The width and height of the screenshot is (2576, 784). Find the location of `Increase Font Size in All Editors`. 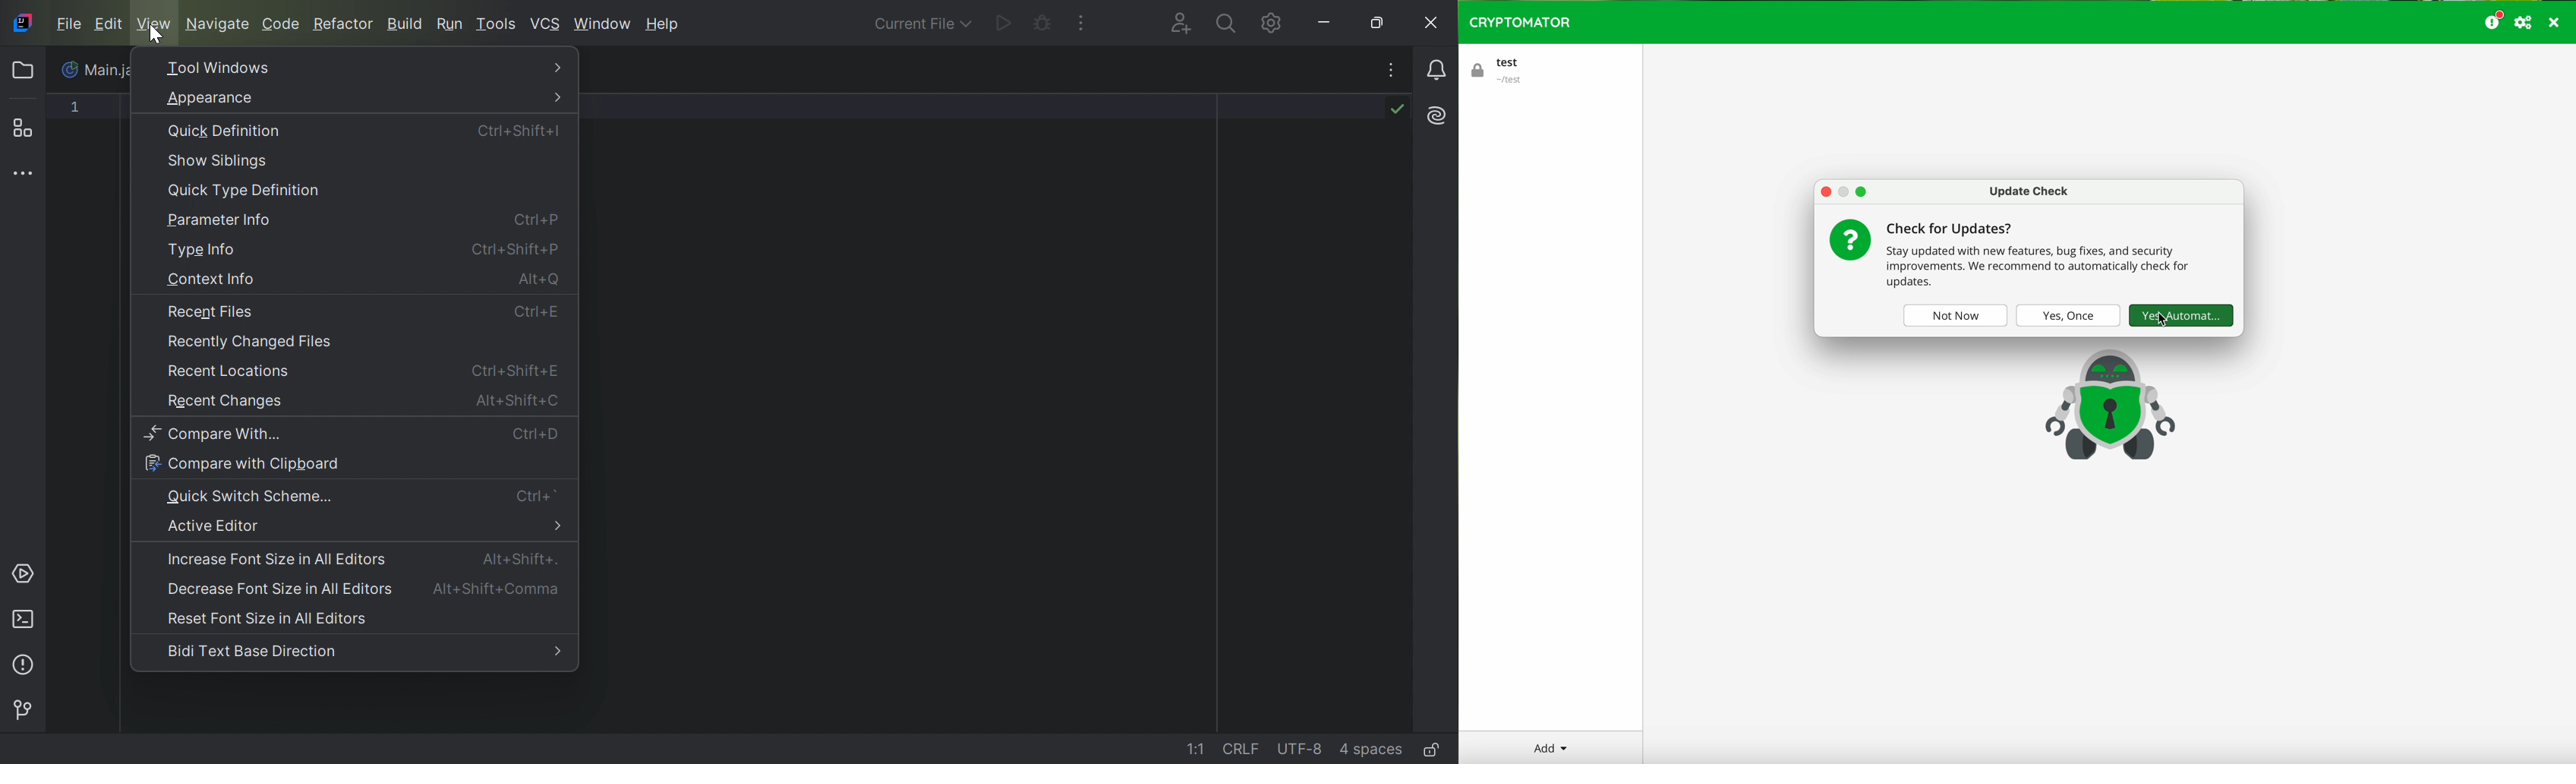

Increase Font Size in All Editors is located at coordinates (278, 560).